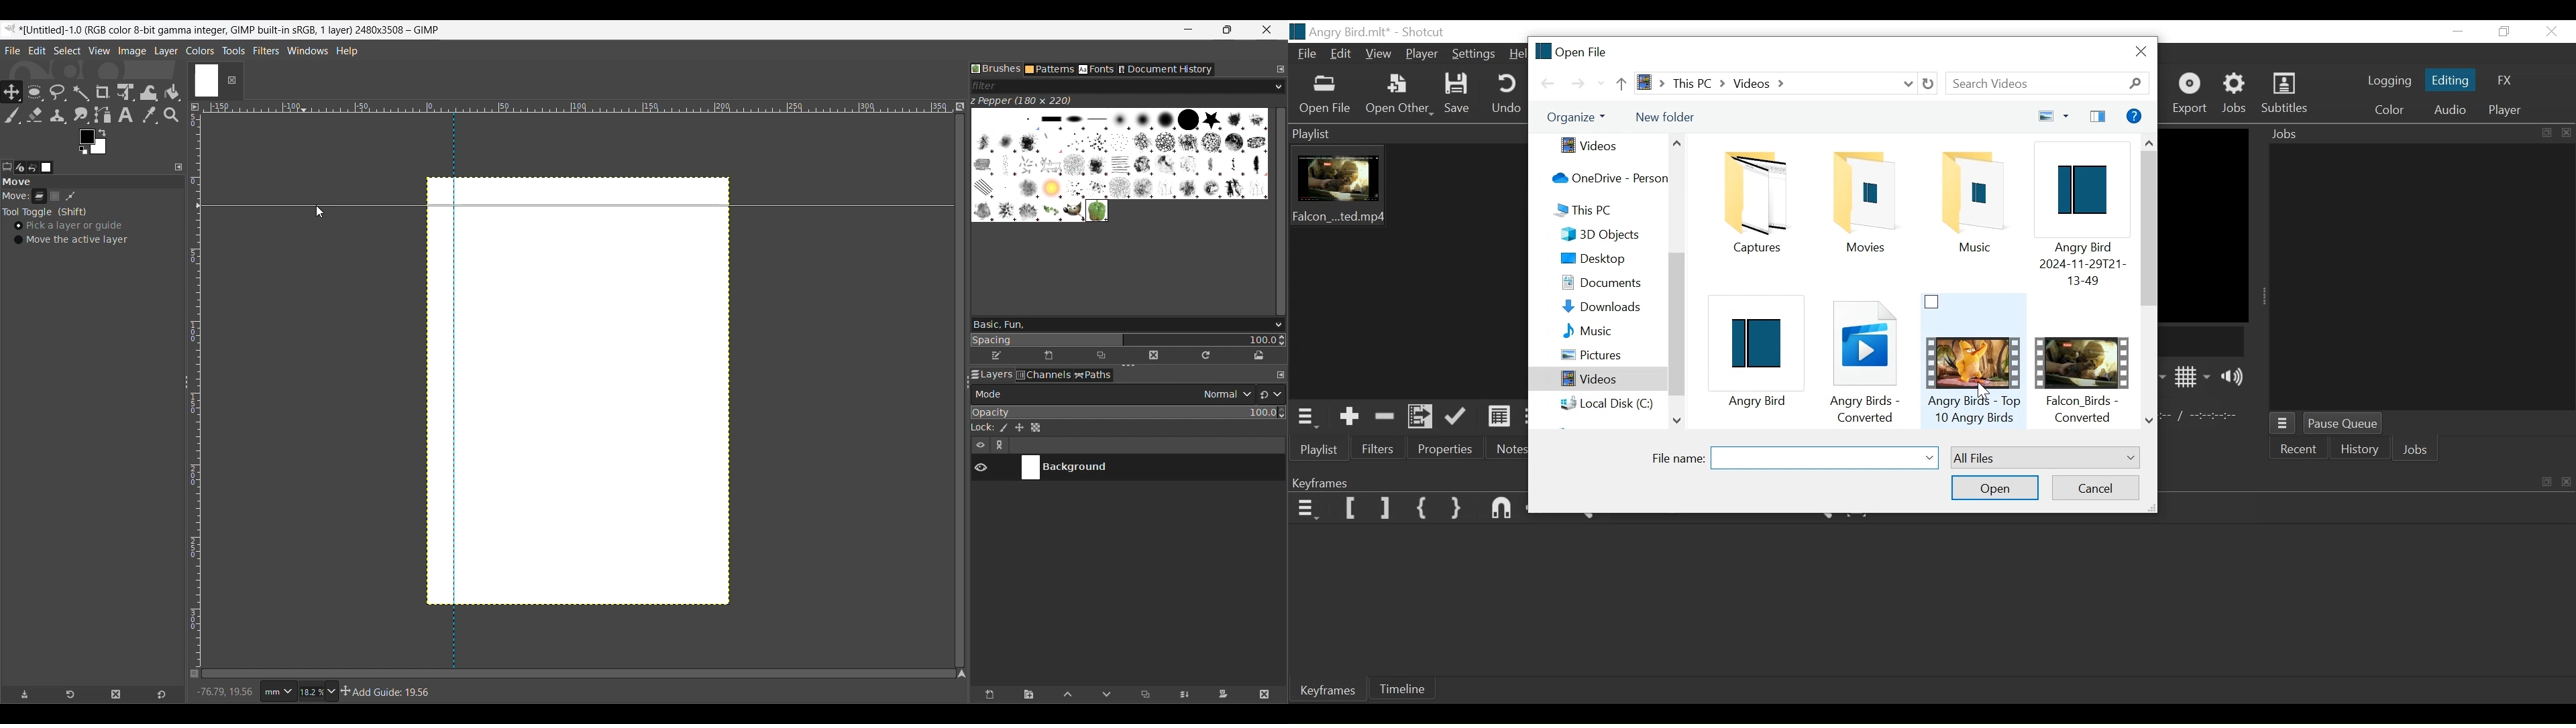 The image size is (2576, 728). Describe the element at coordinates (1068, 695) in the screenshot. I see `Move layer one step up` at that location.